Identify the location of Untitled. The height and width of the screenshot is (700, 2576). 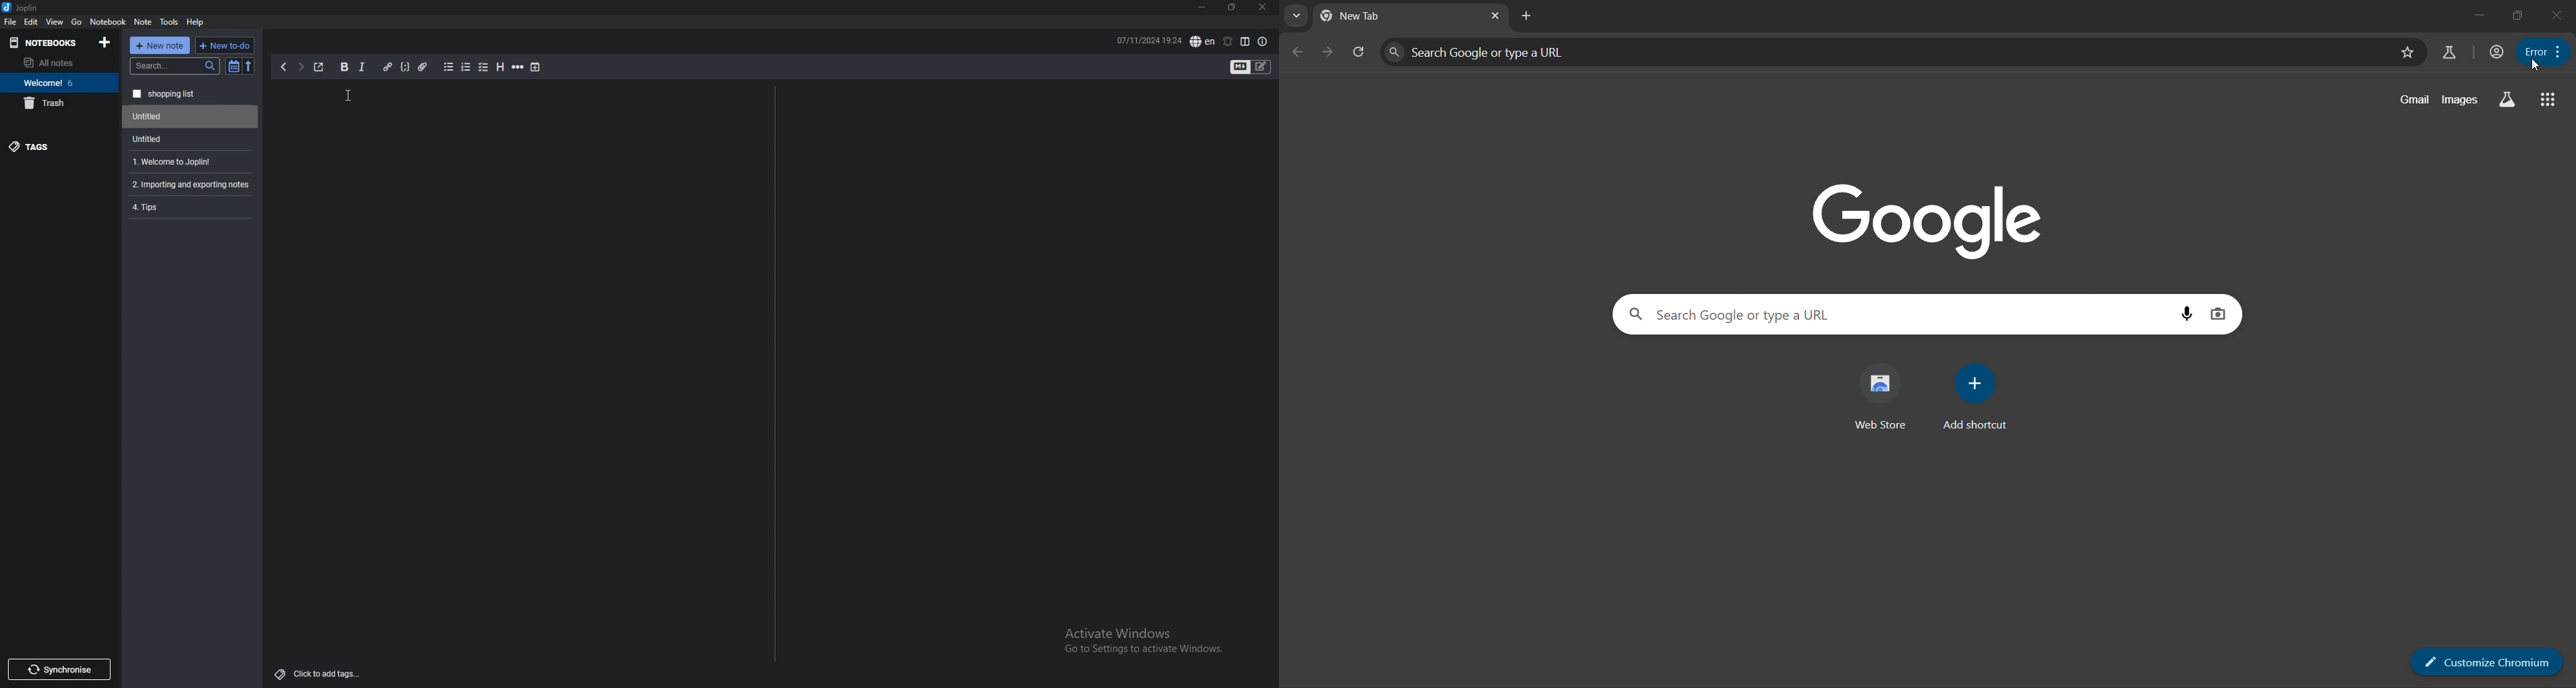
(191, 117).